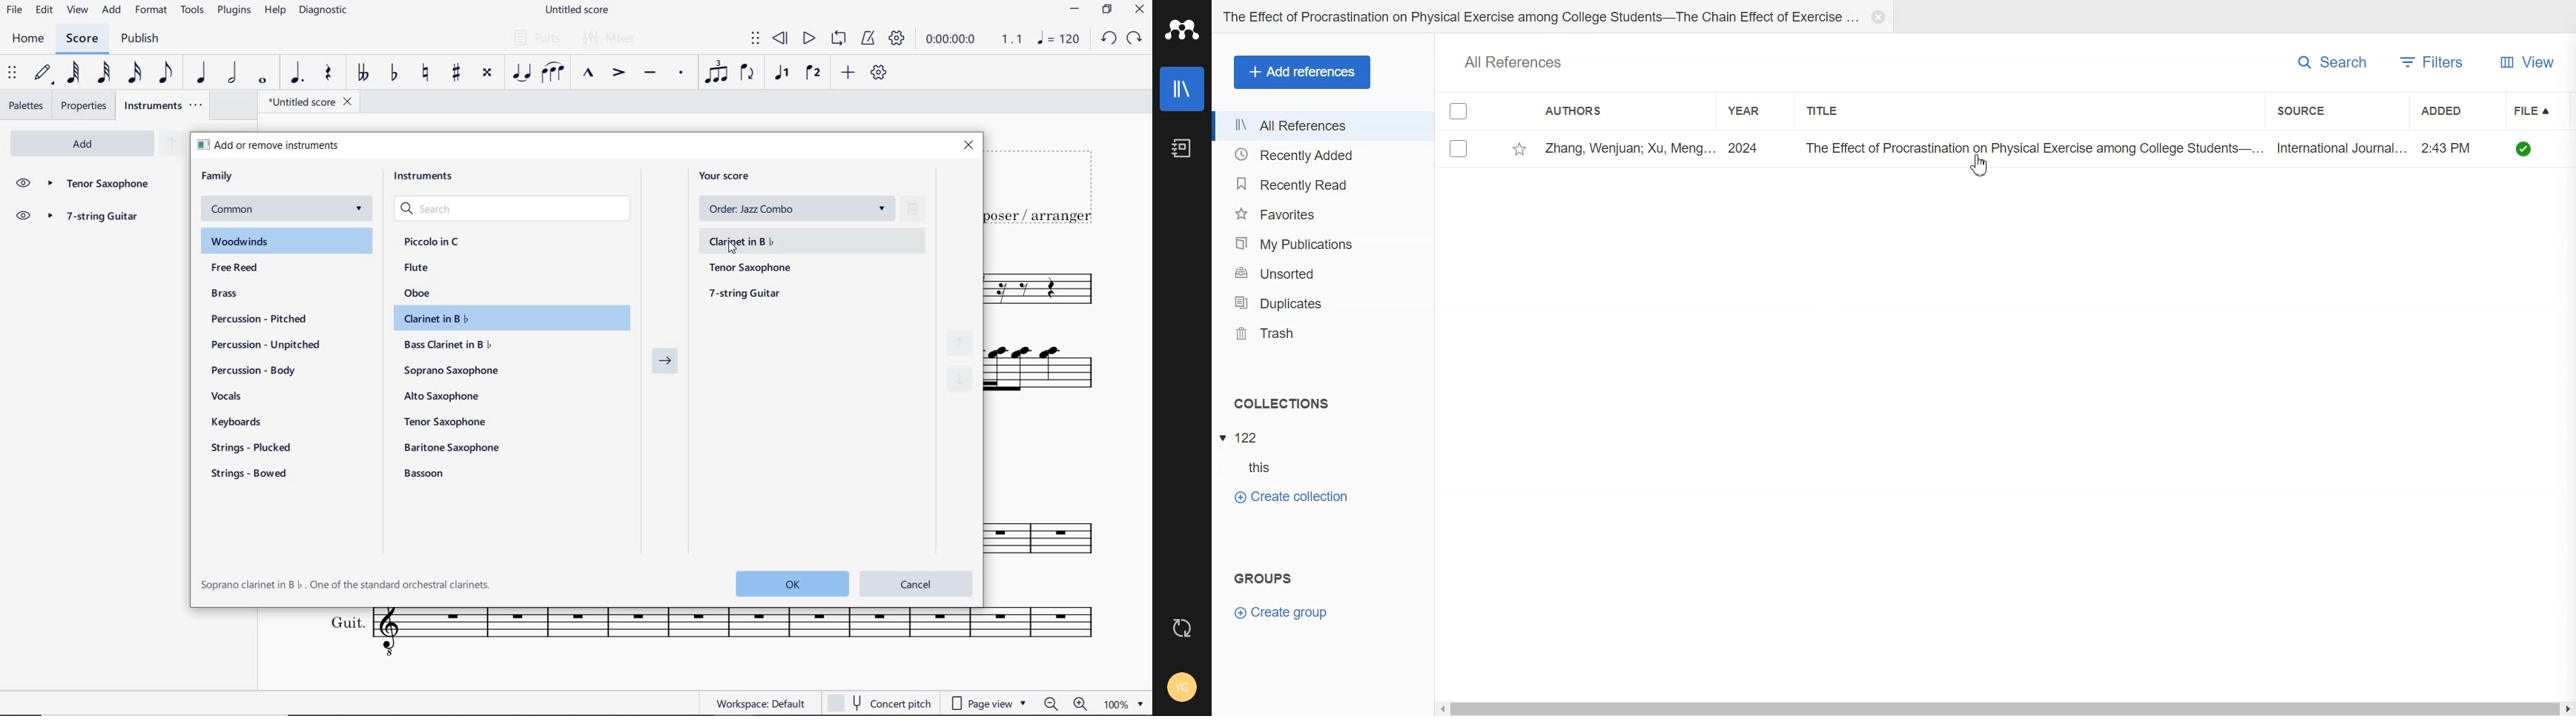  Describe the element at coordinates (165, 105) in the screenshot. I see `INSTRUMENTS` at that location.